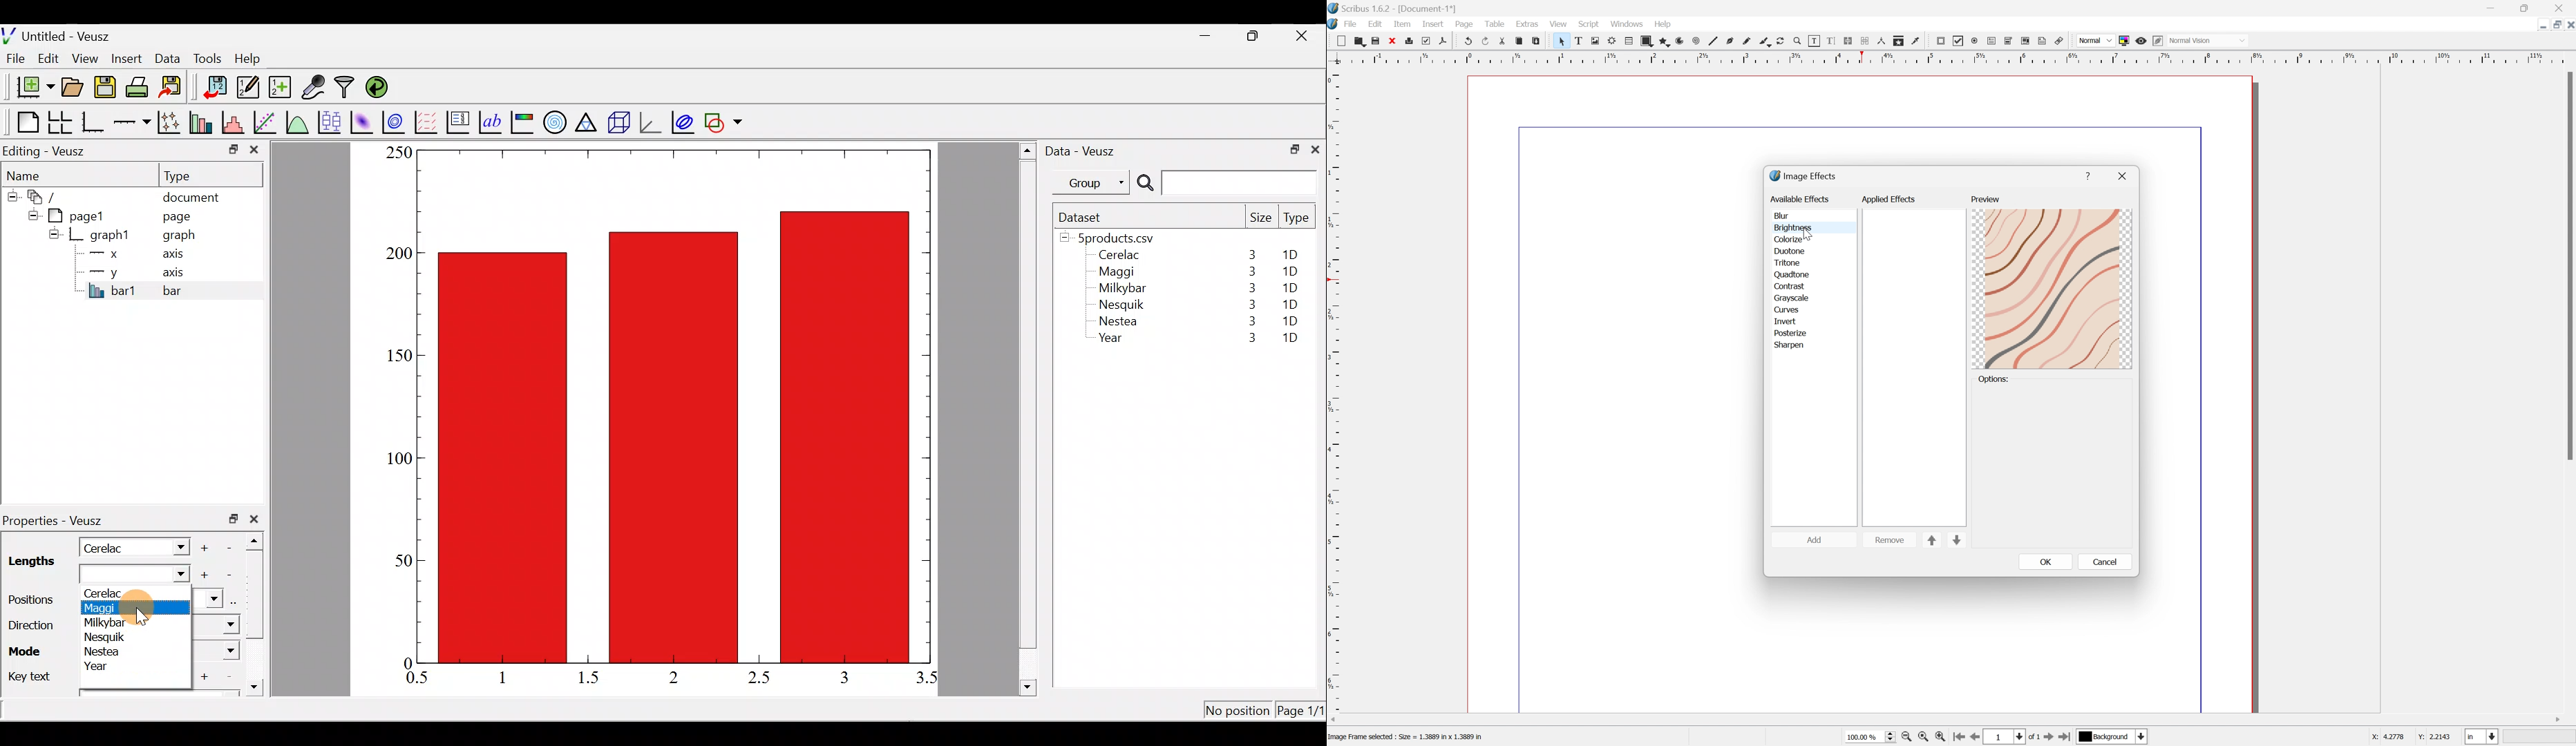 This screenshot has height=756, width=2576. Describe the element at coordinates (1411, 41) in the screenshot. I see `Print` at that location.